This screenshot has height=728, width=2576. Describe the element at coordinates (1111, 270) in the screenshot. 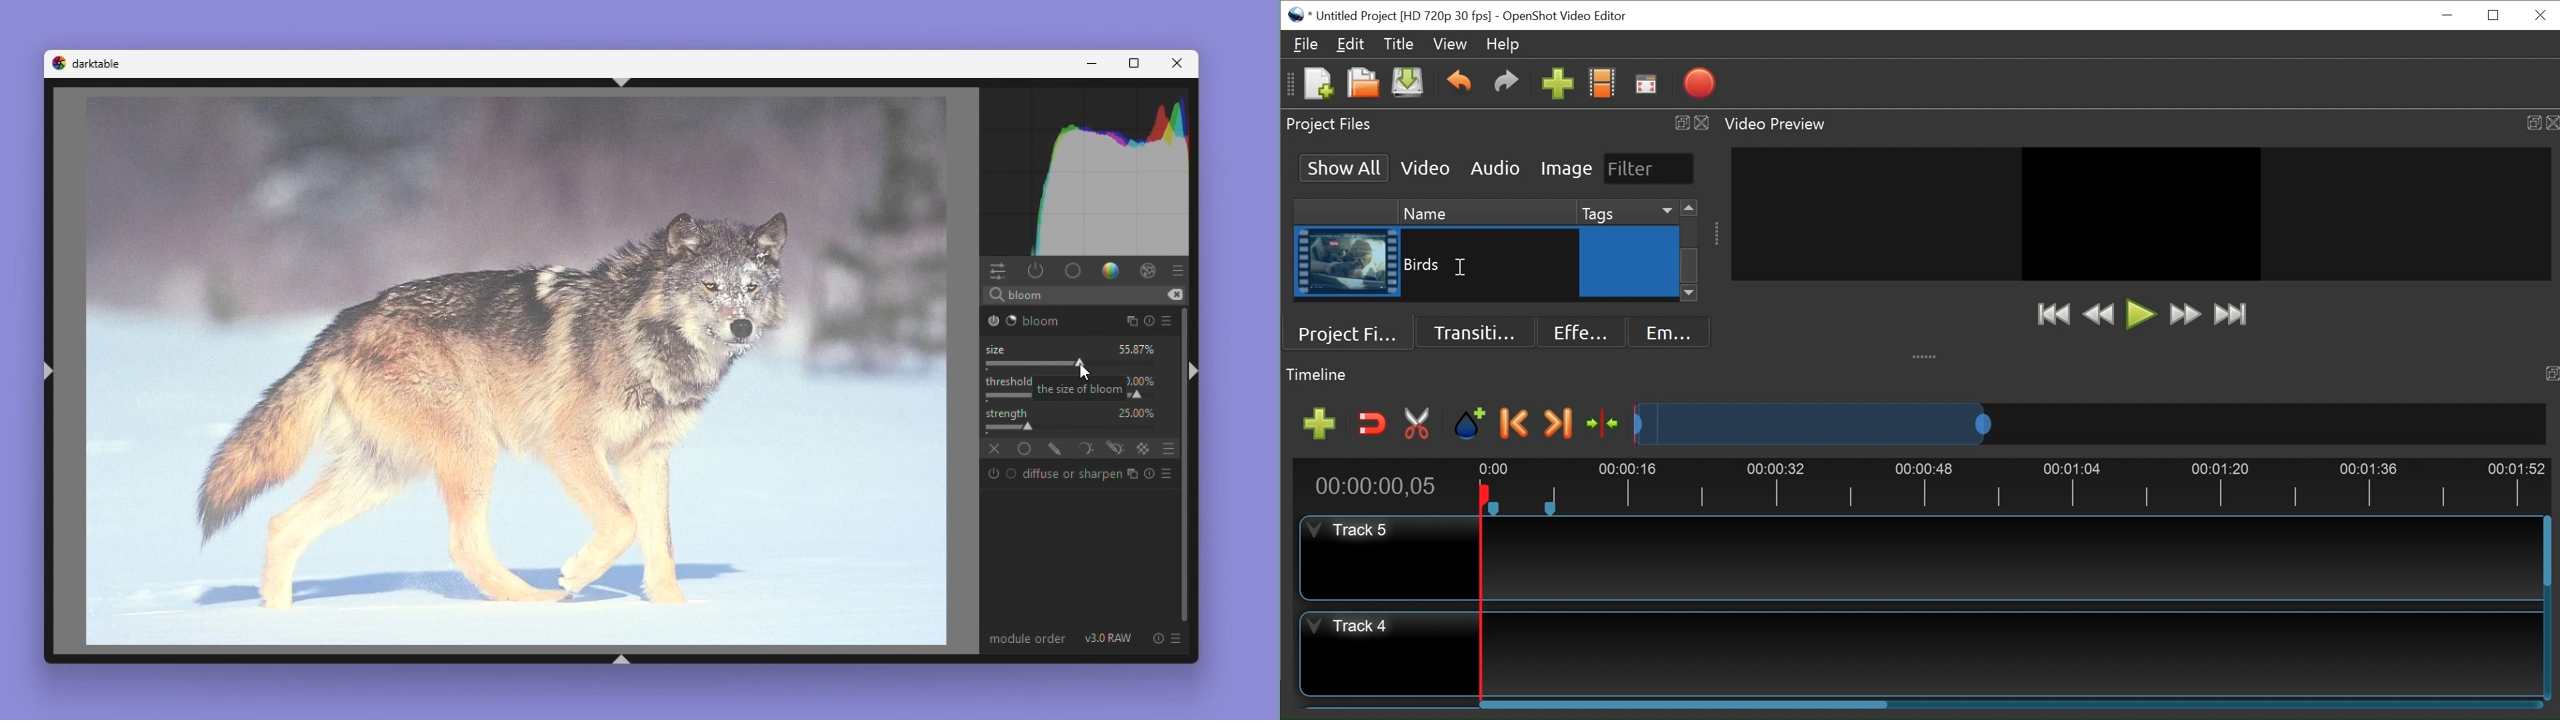

I see `Colours` at that location.